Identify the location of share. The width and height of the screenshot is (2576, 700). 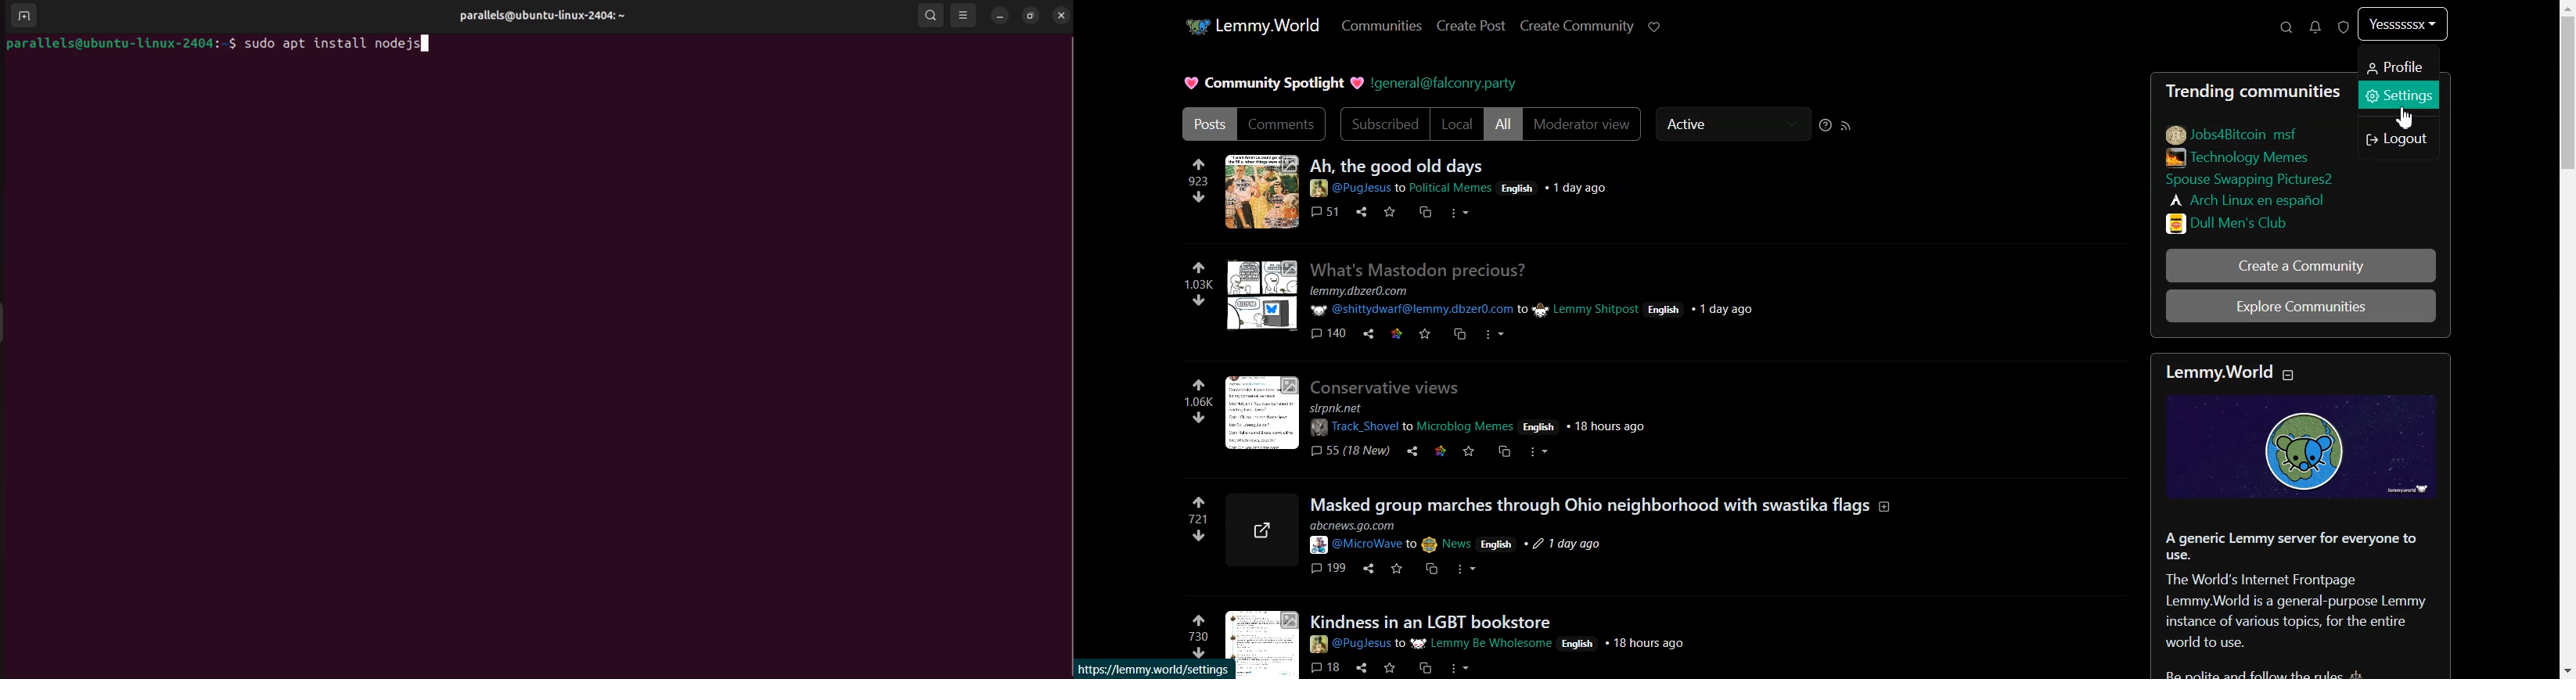
(1367, 568).